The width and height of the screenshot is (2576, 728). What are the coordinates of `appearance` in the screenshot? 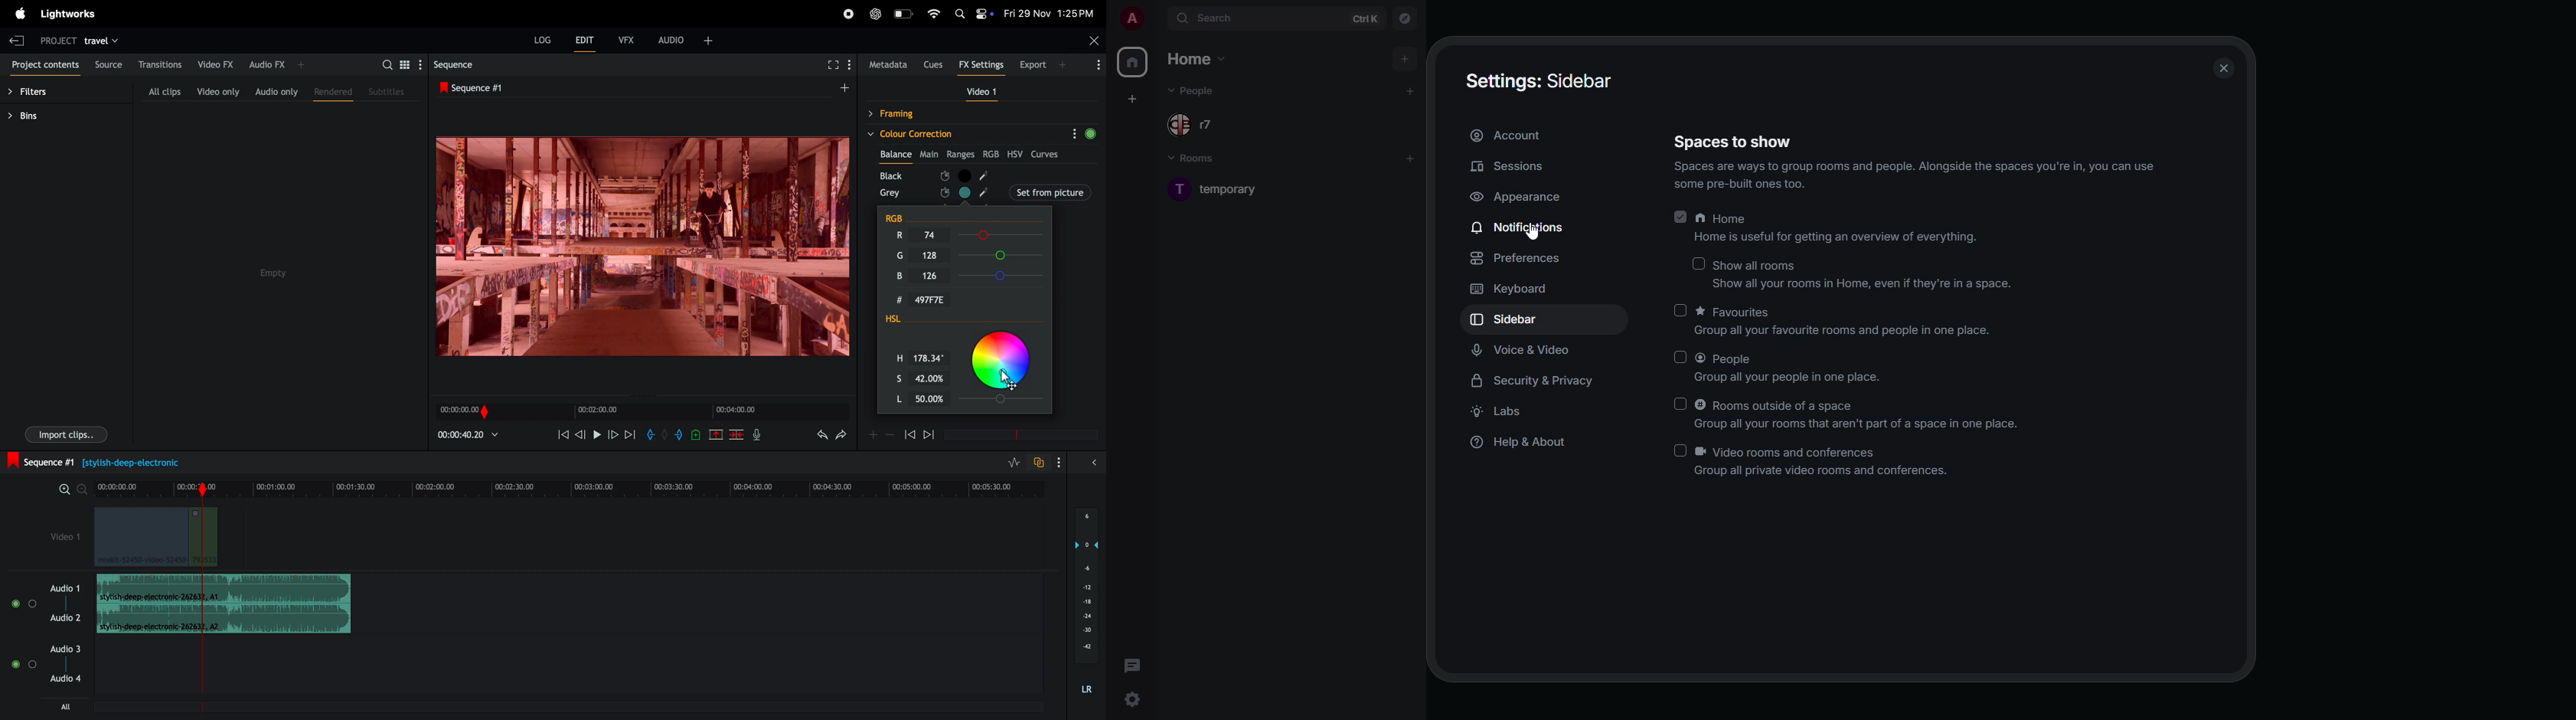 It's located at (1522, 198).